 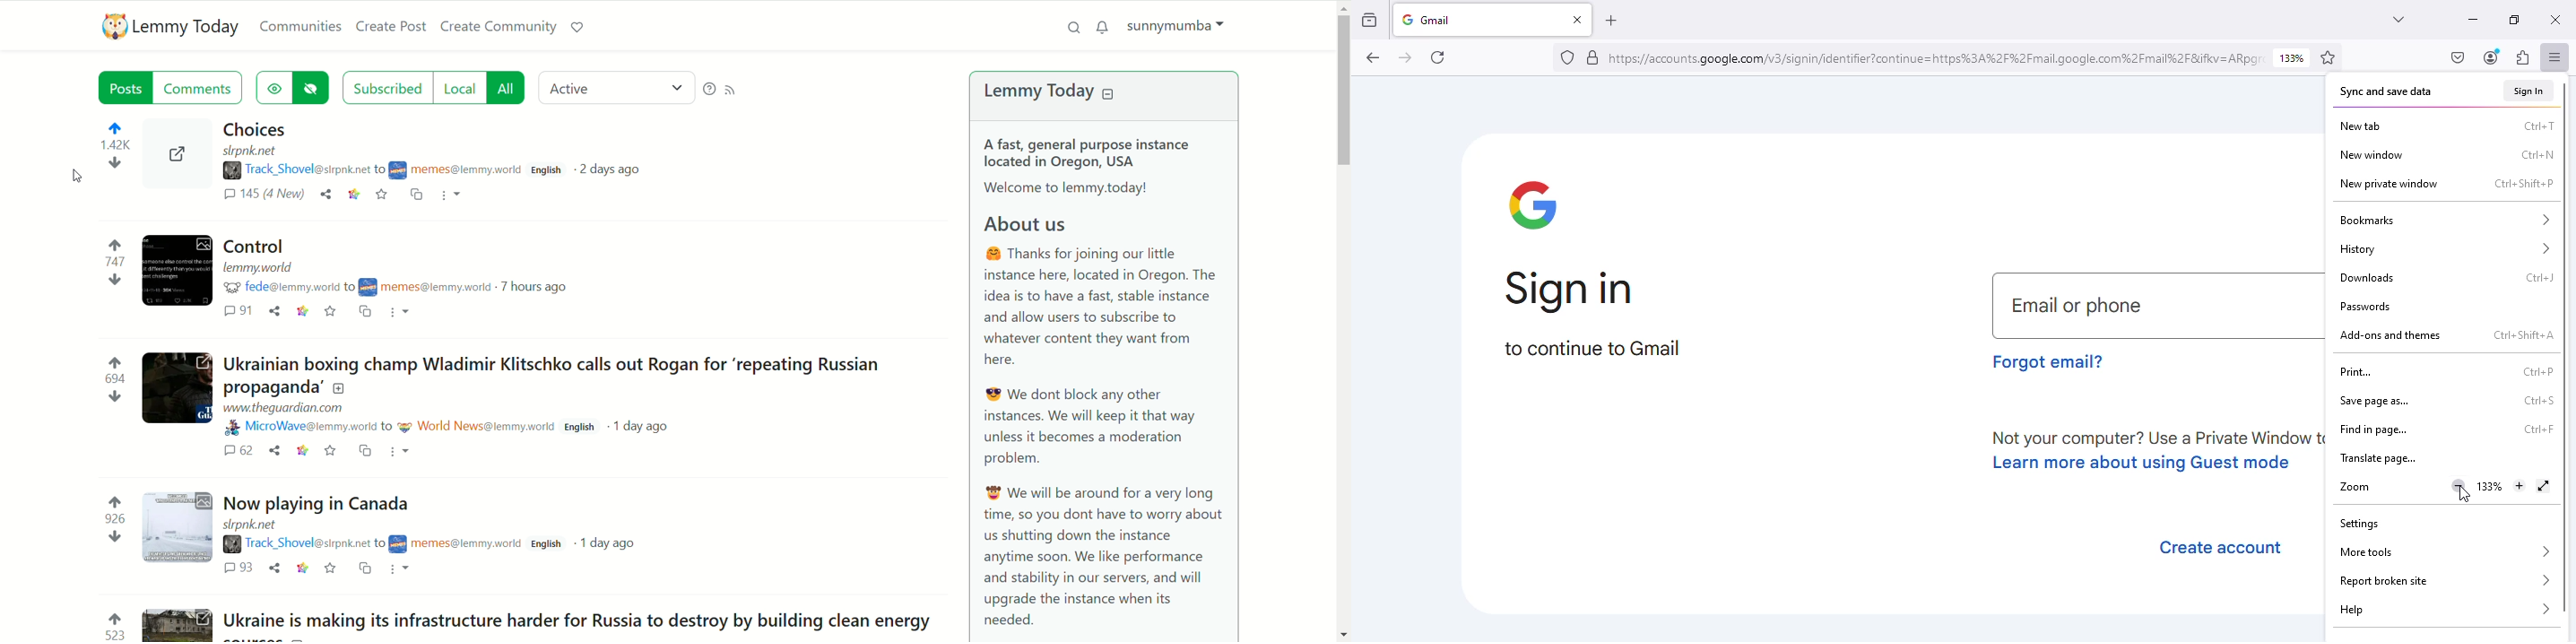 I want to click on reload current page, so click(x=1437, y=57).